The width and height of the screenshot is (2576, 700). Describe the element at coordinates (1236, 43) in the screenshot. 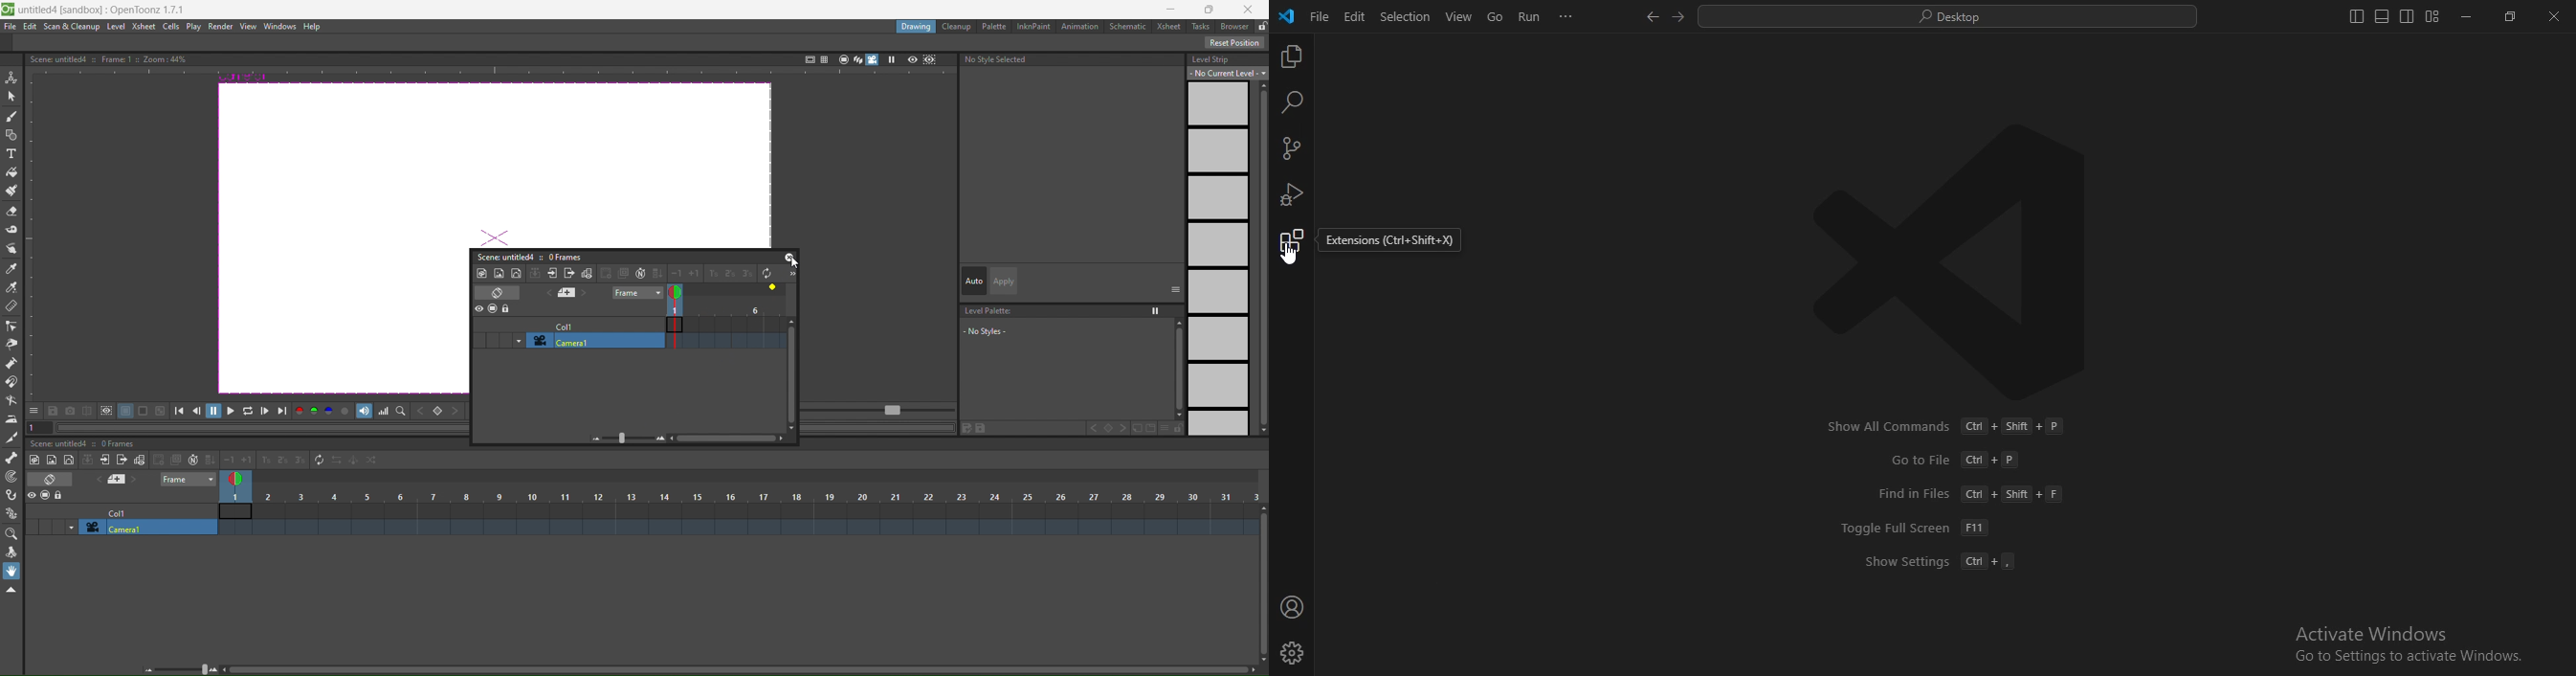

I see `reset position` at that location.